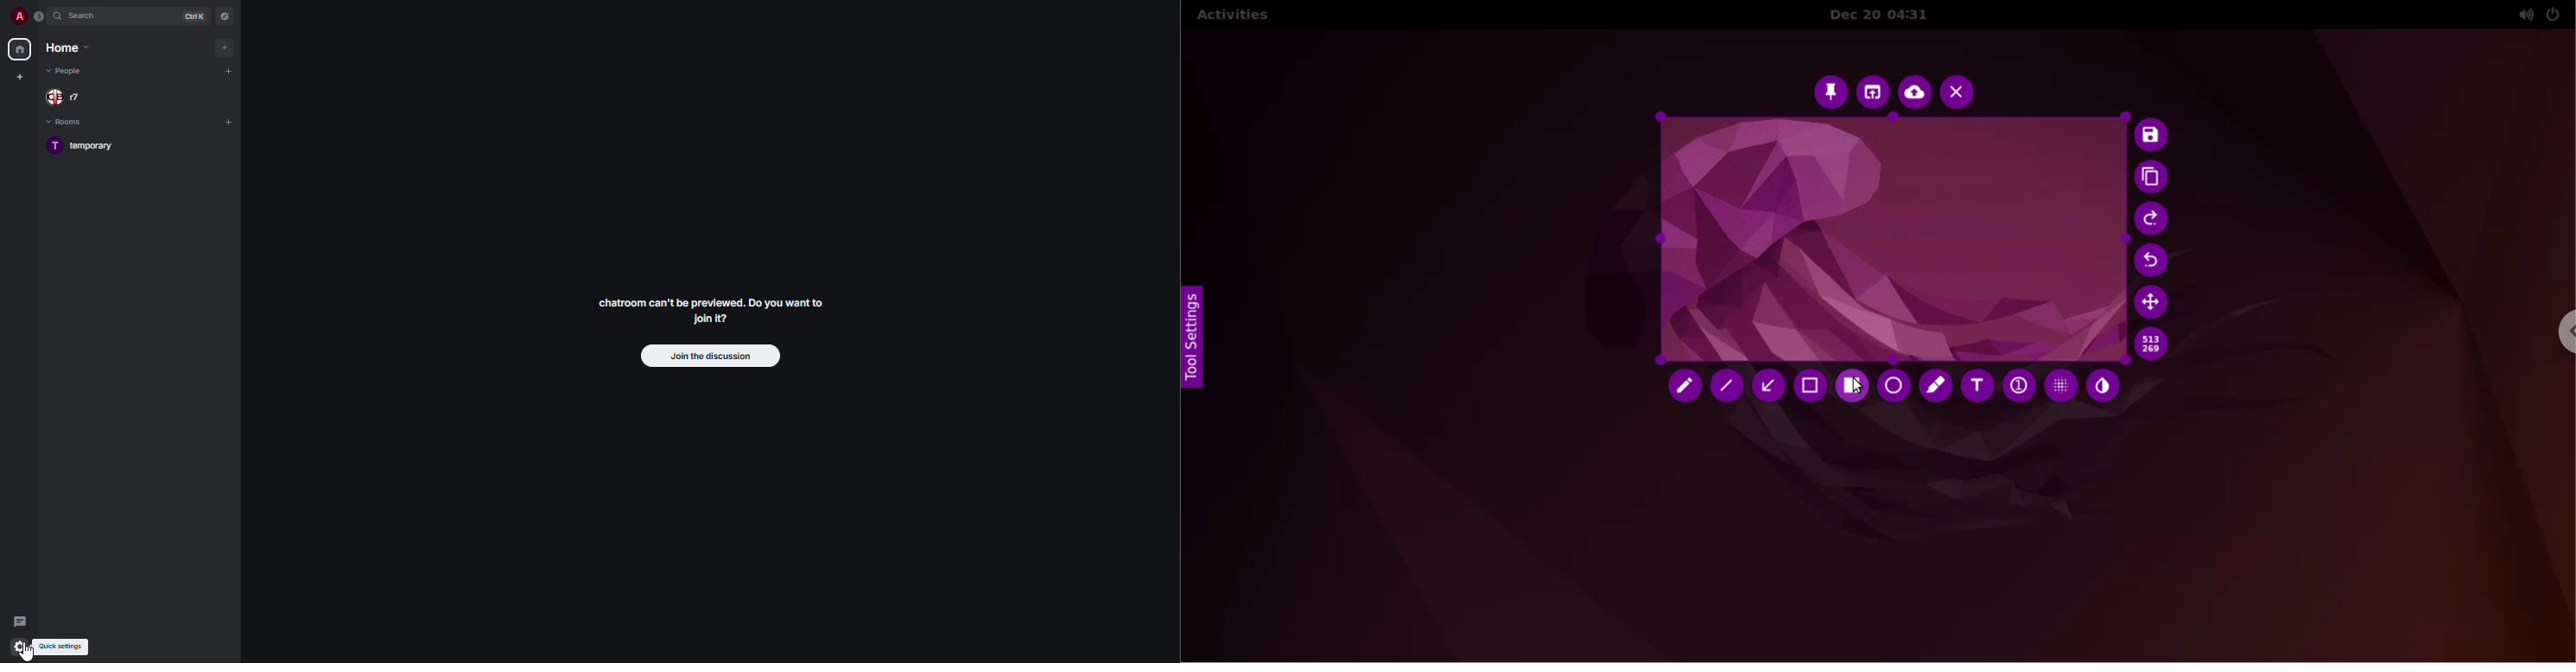  I want to click on join the discussion, so click(705, 356).